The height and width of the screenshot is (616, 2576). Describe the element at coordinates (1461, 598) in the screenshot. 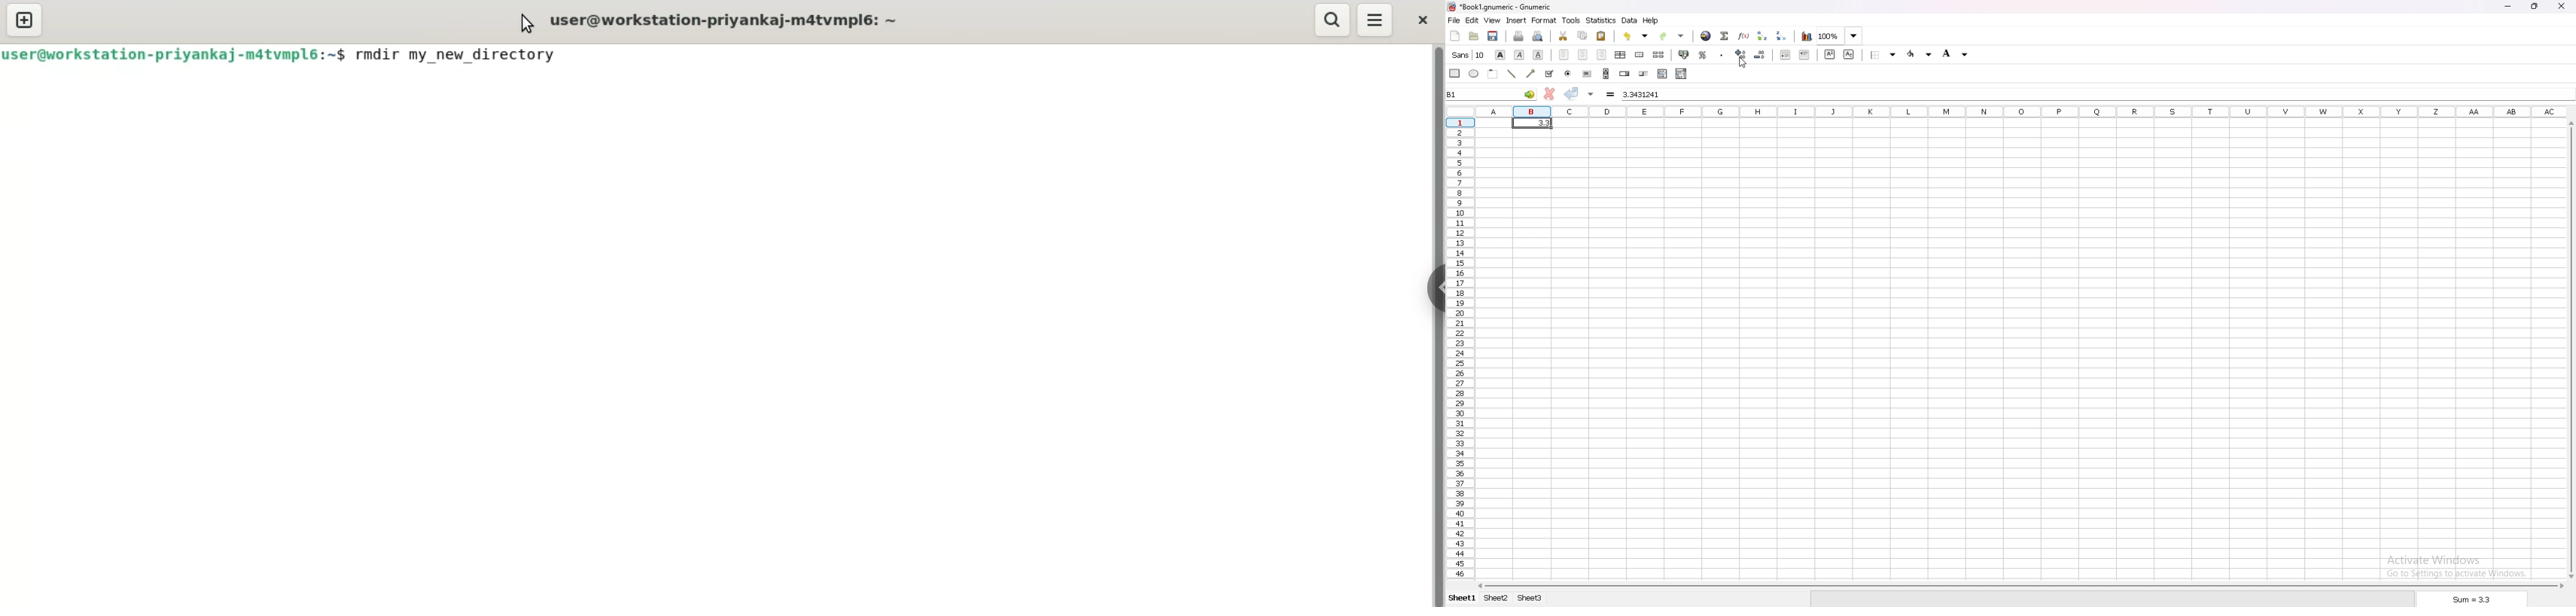

I see `sheet1` at that location.